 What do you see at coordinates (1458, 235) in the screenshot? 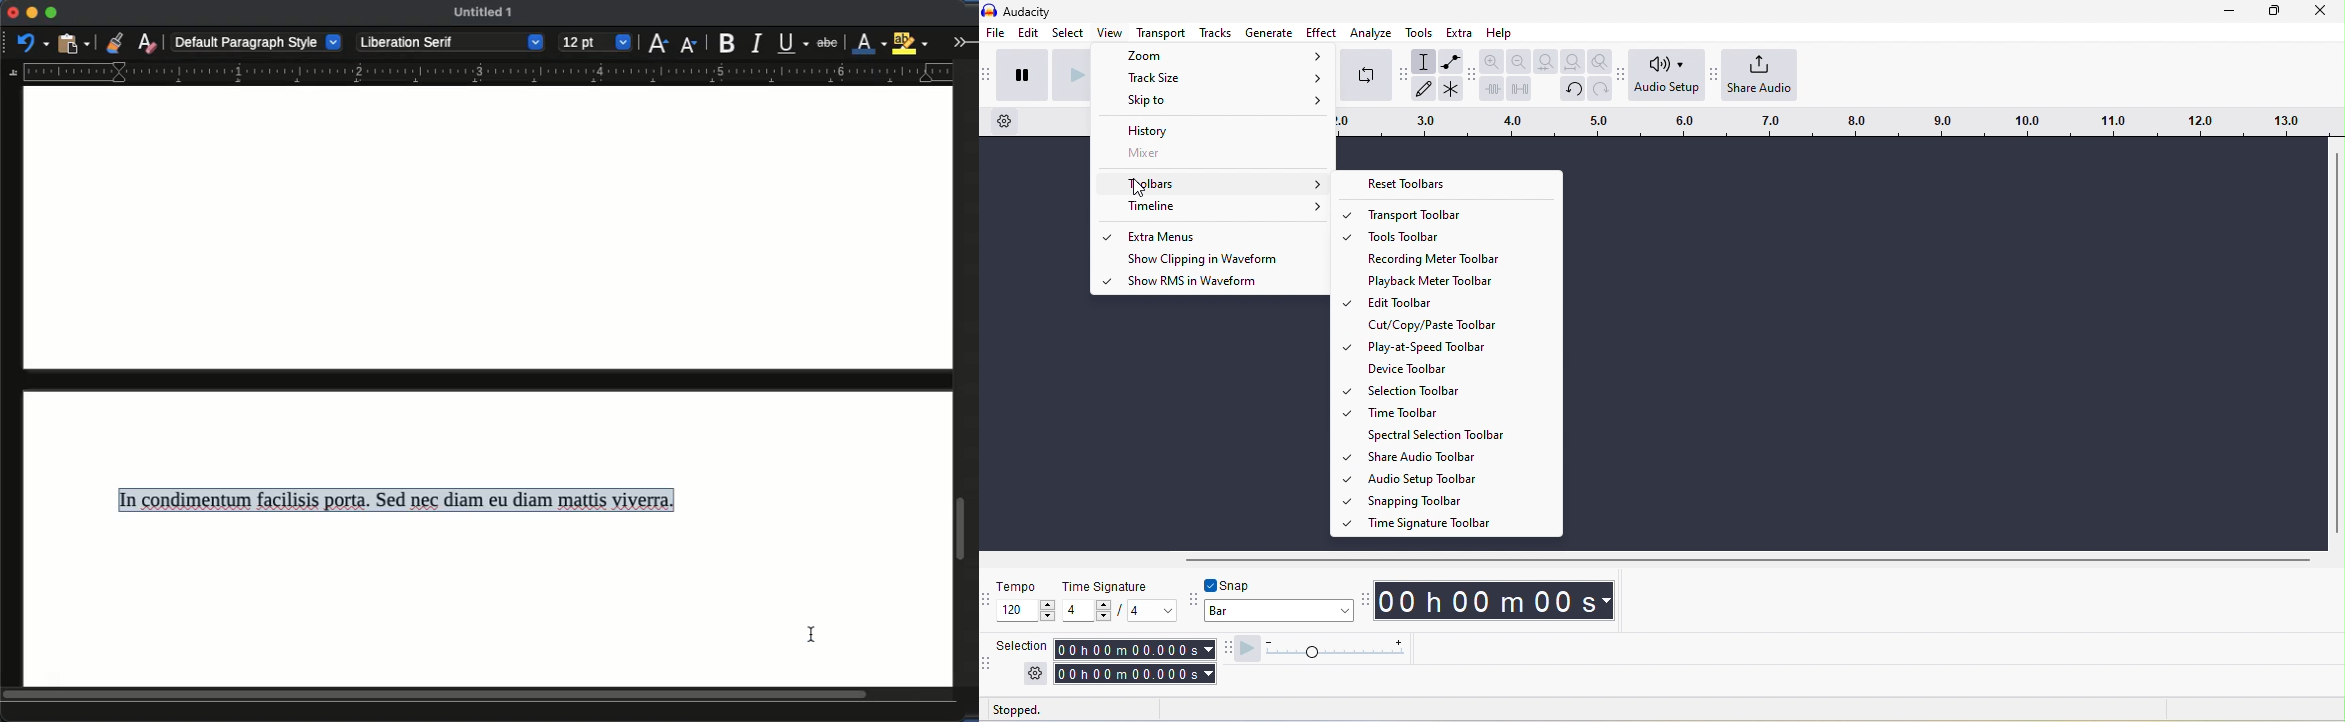
I see `Tools toolbar` at bounding box center [1458, 235].